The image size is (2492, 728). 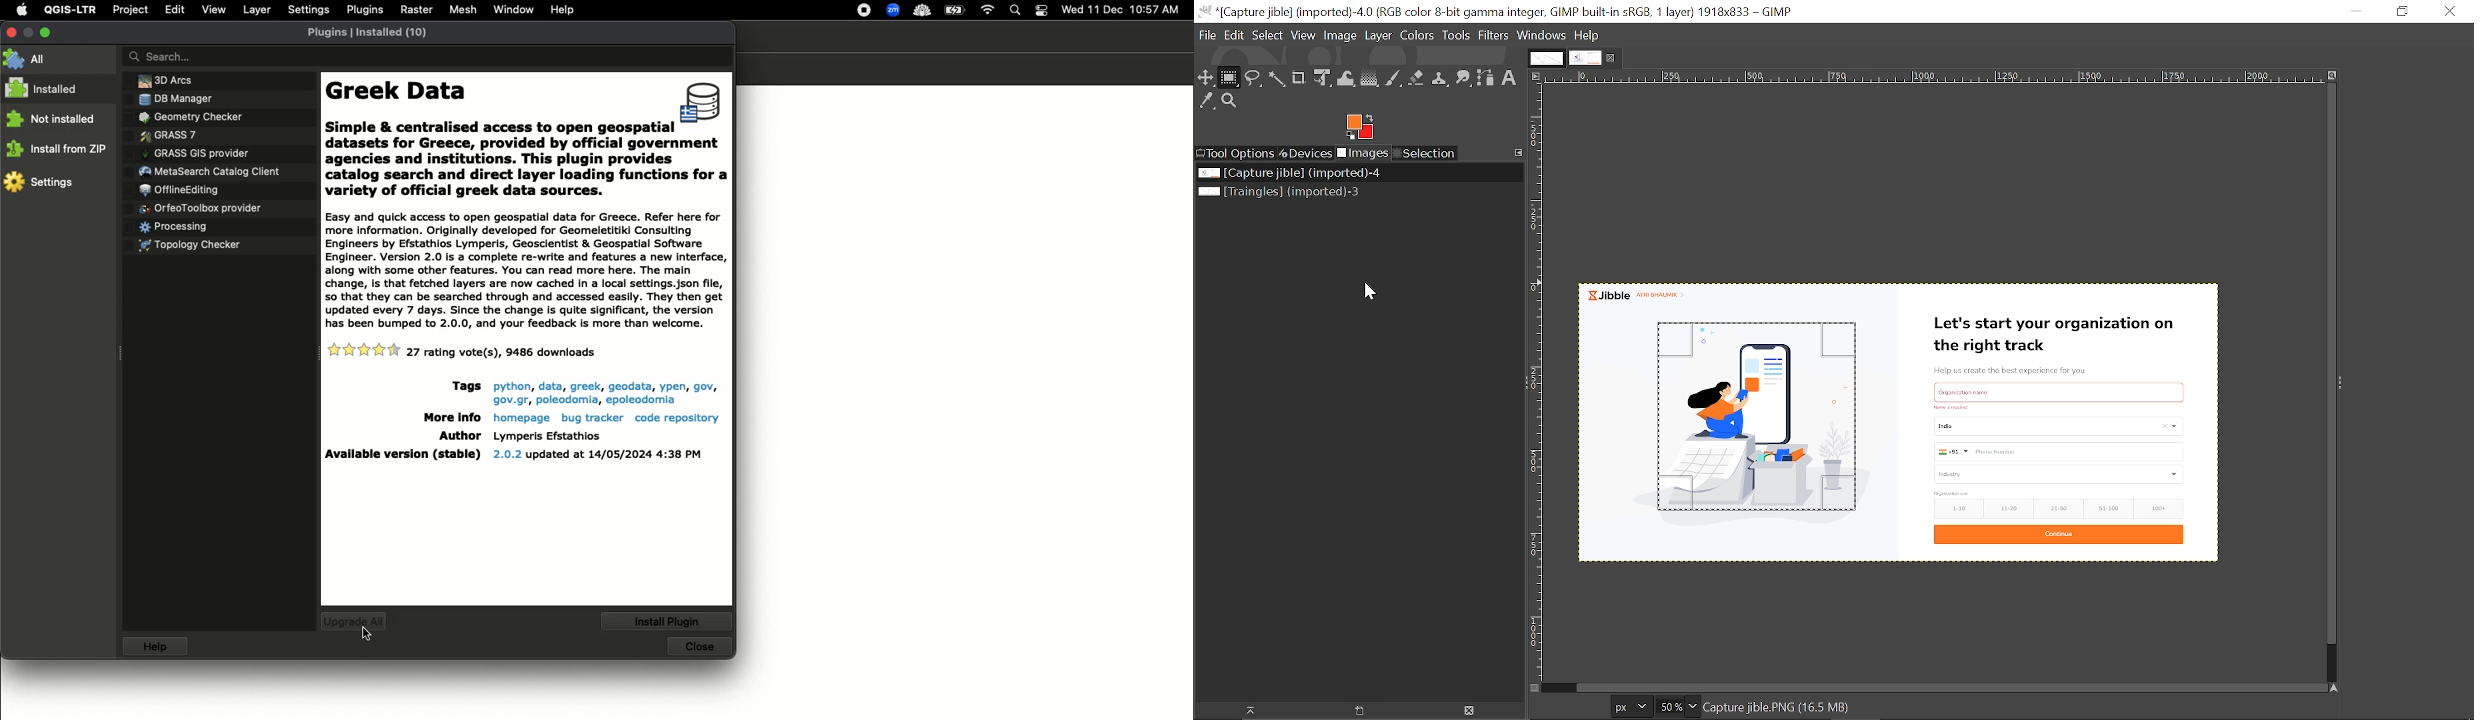 What do you see at coordinates (1486, 78) in the screenshot?
I see `Paths tool` at bounding box center [1486, 78].